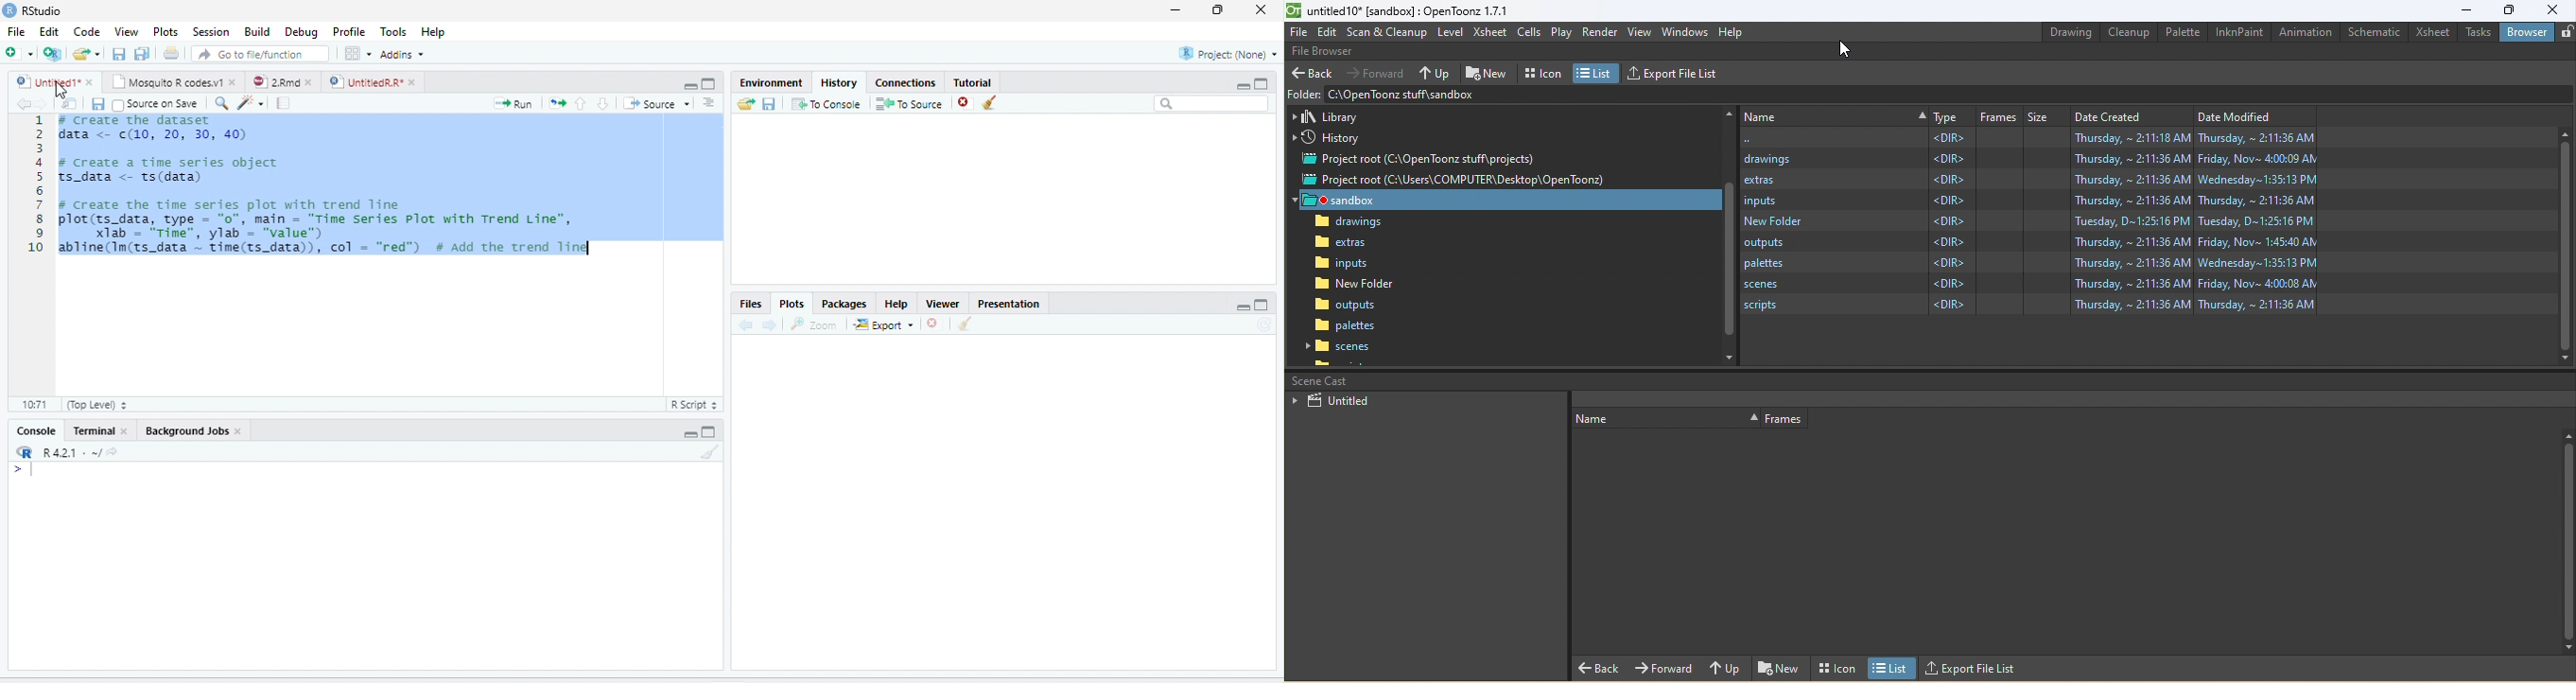  What do you see at coordinates (170, 53) in the screenshot?
I see `Print the current file` at bounding box center [170, 53].